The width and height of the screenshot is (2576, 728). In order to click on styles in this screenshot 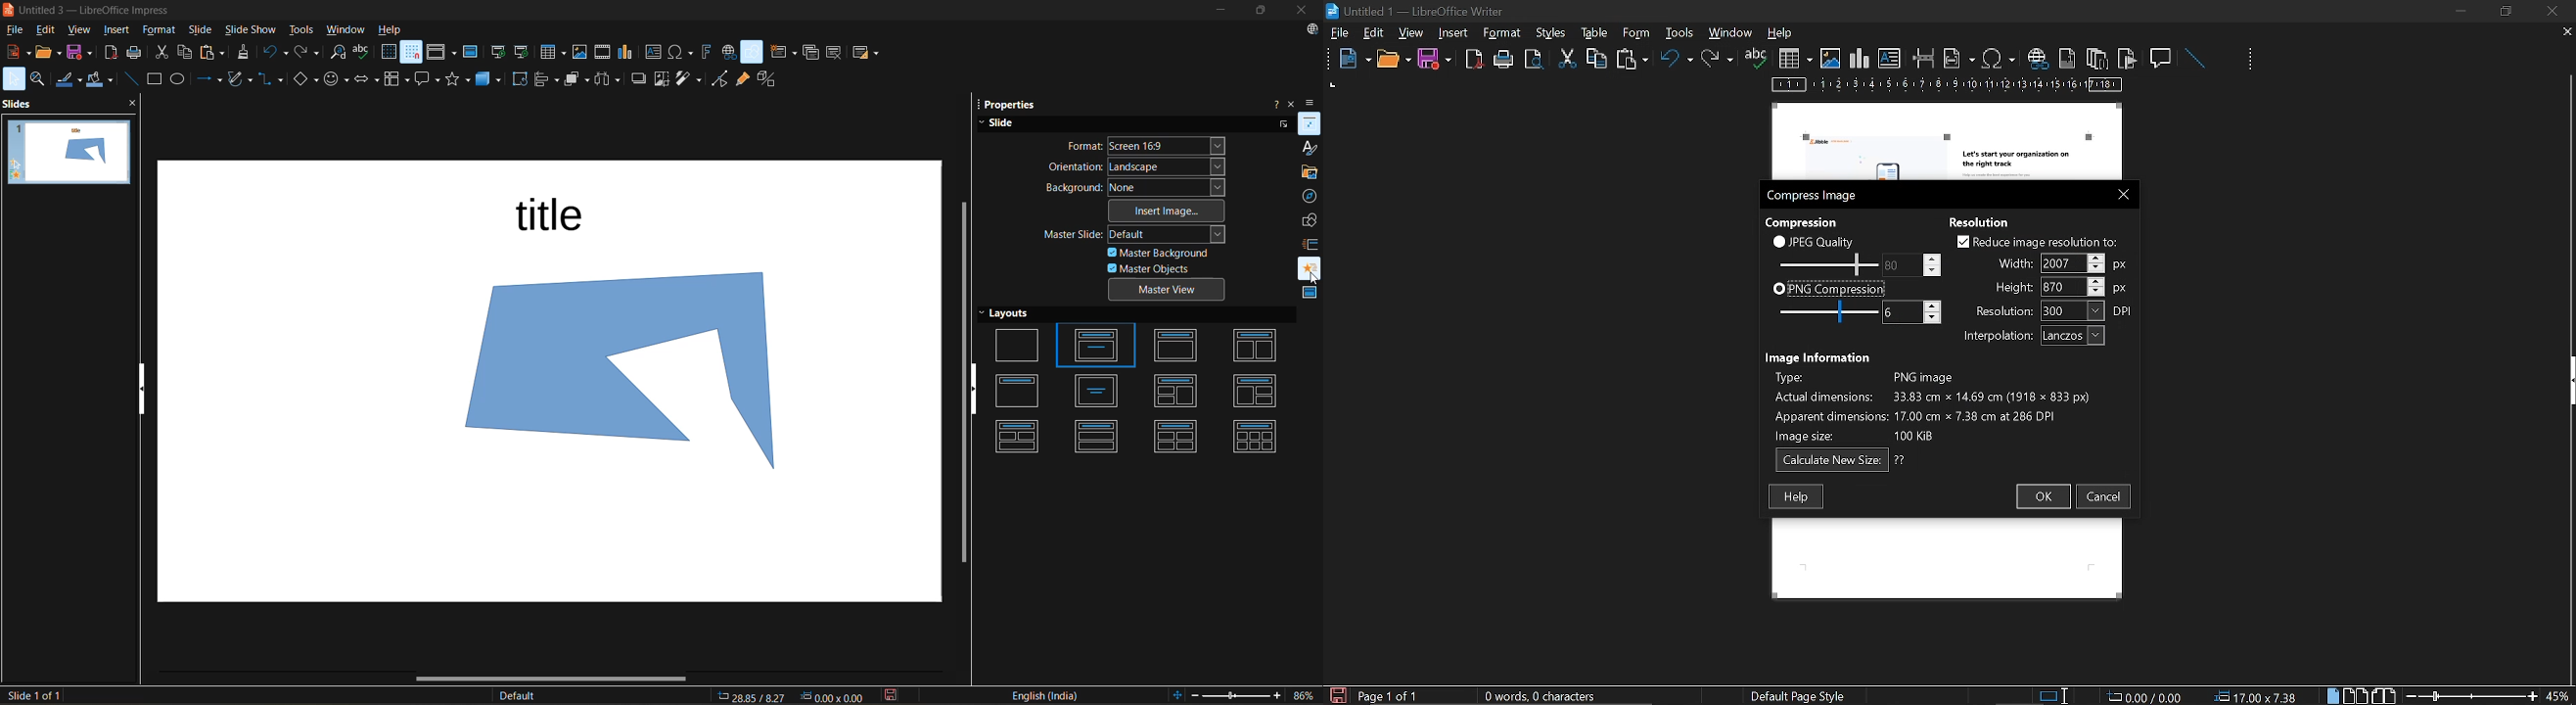, I will do `click(1591, 32)`.